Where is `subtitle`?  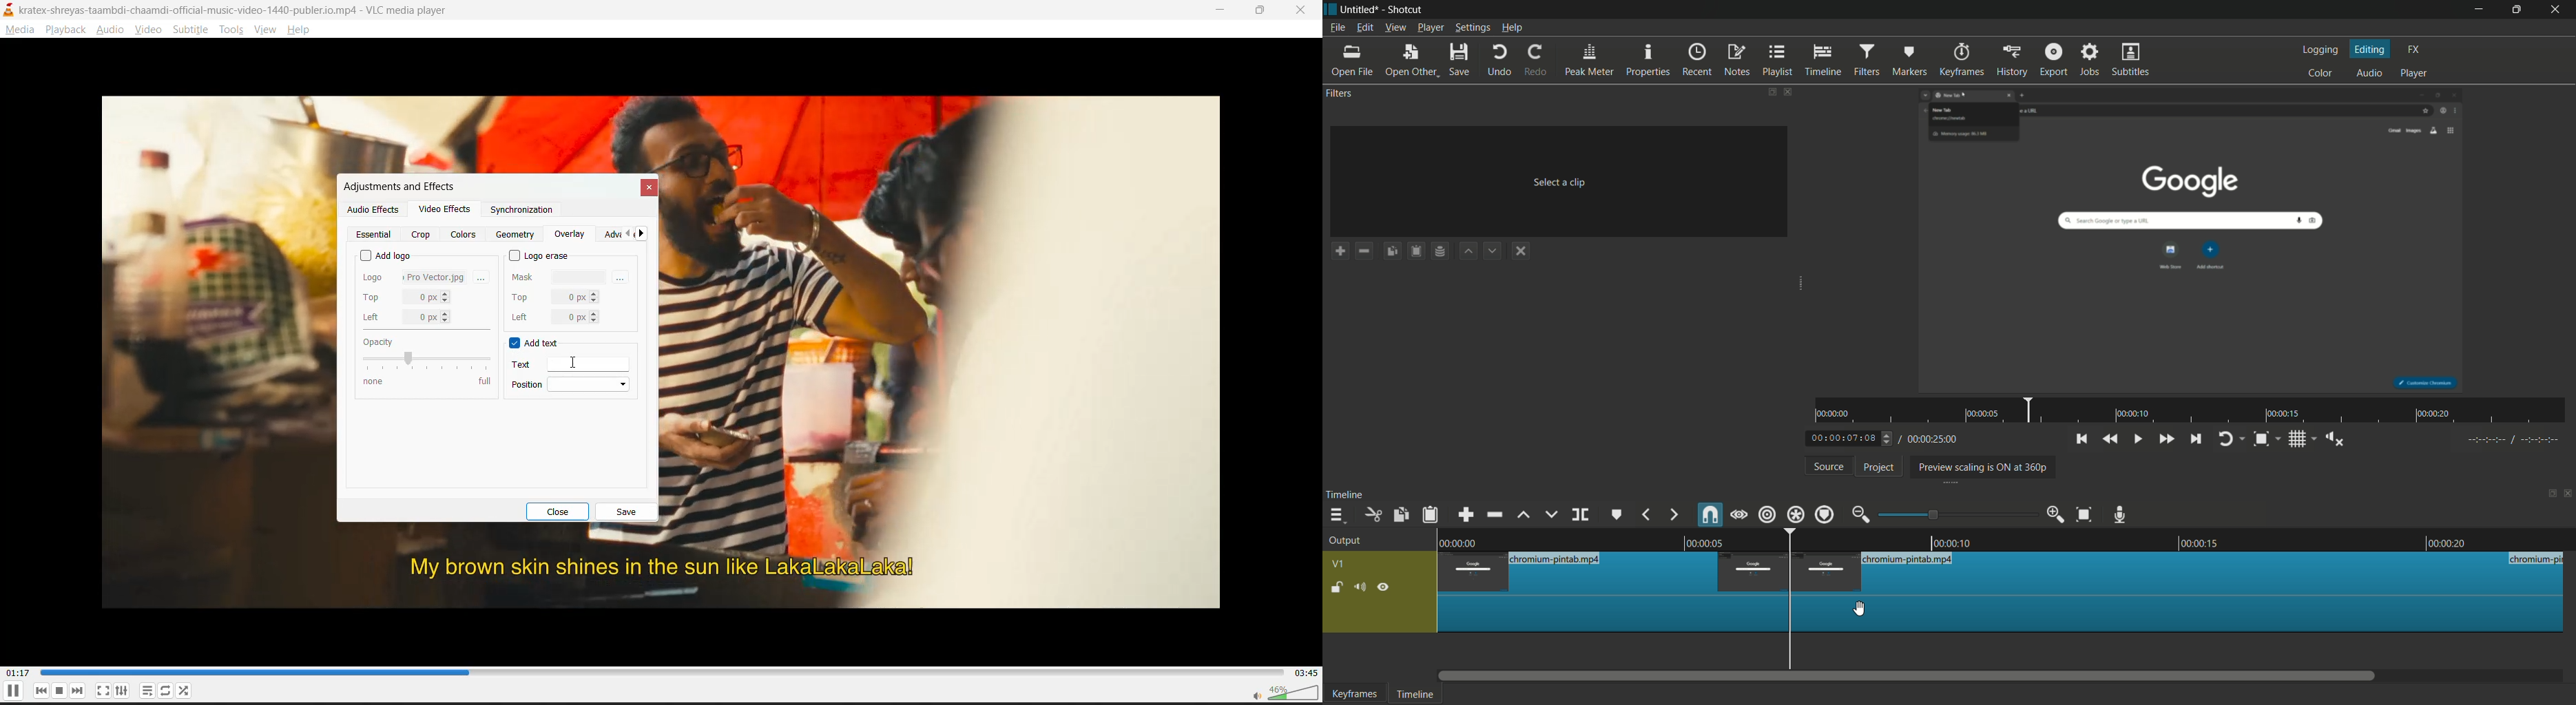 subtitle is located at coordinates (193, 31).